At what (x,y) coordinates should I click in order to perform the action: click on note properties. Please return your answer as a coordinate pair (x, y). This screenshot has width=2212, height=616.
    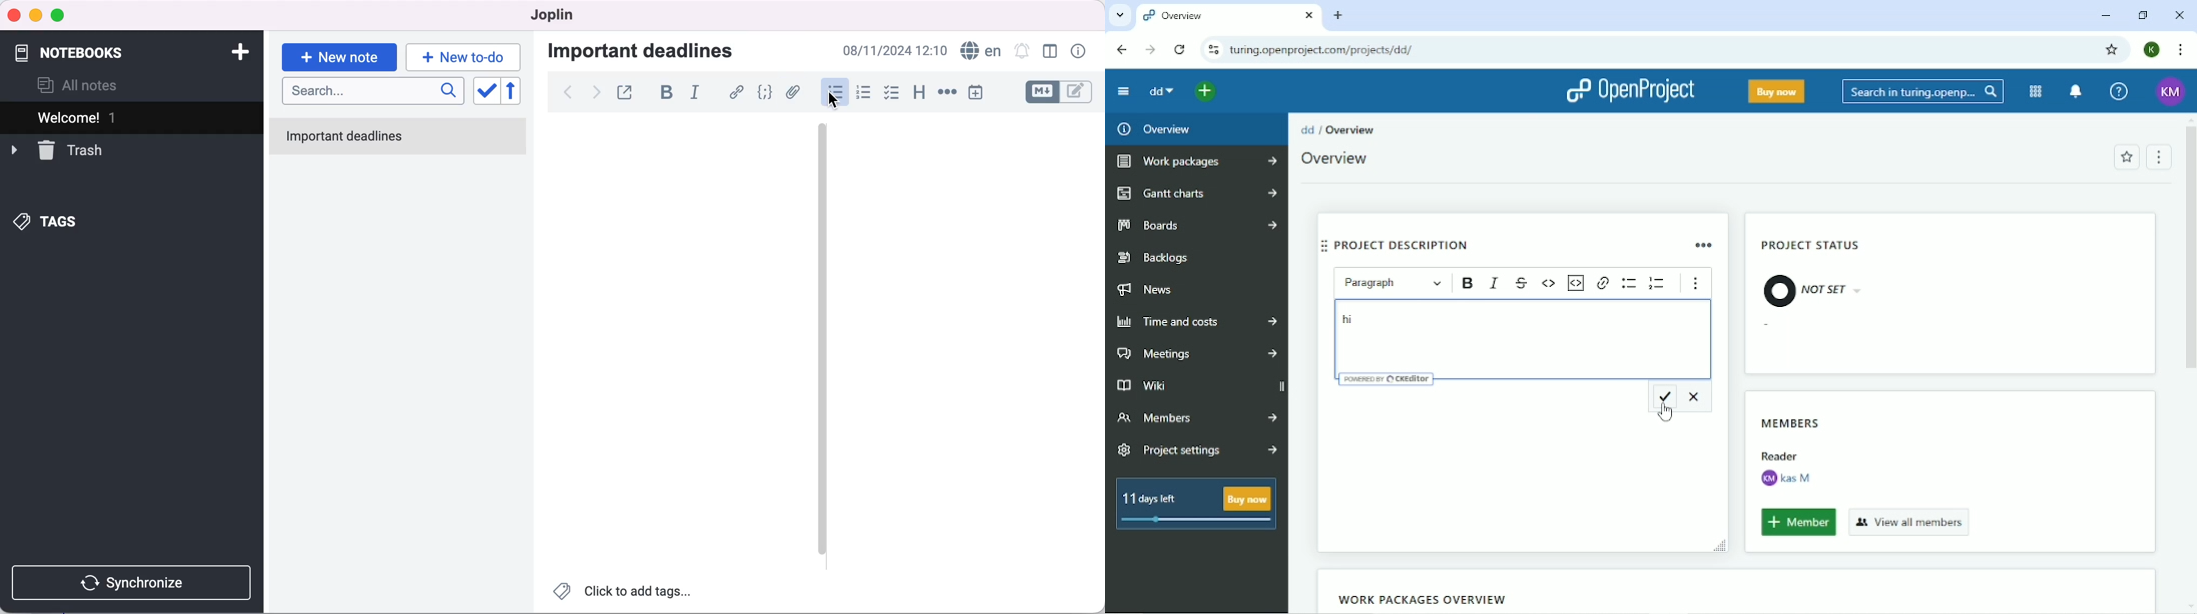
    Looking at the image, I should click on (1083, 52).